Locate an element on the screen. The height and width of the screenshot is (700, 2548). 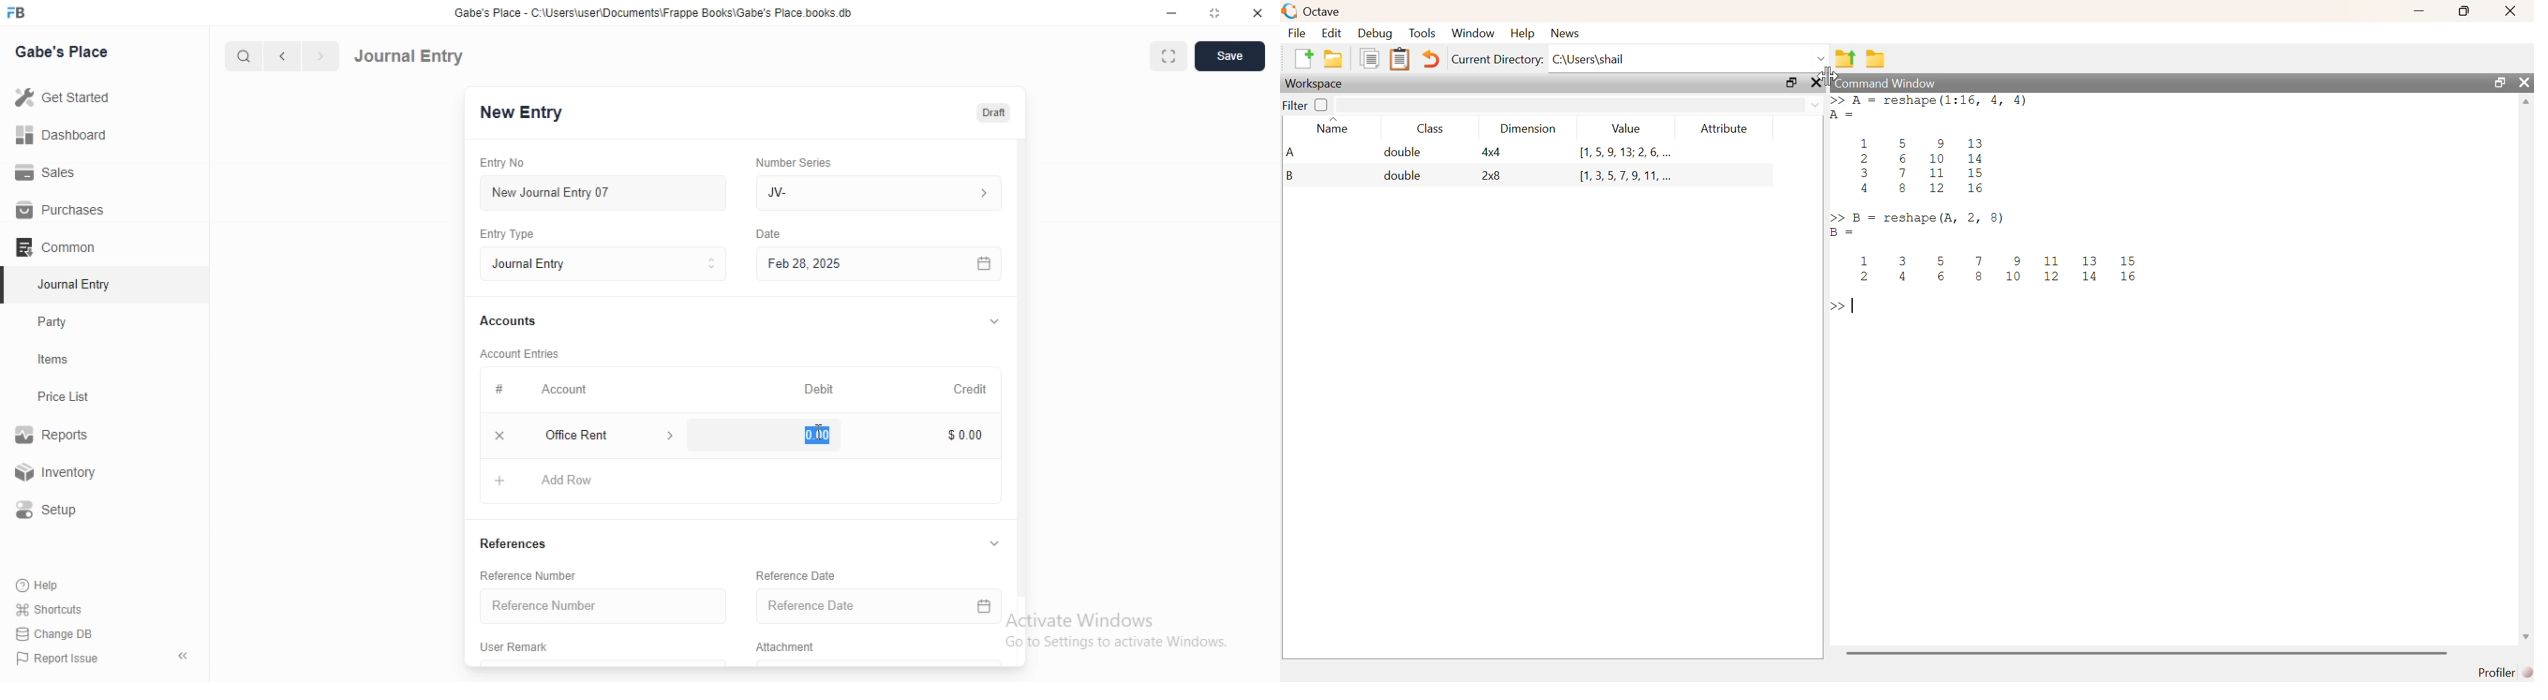
Attachment is located at coordinates (785, 648).